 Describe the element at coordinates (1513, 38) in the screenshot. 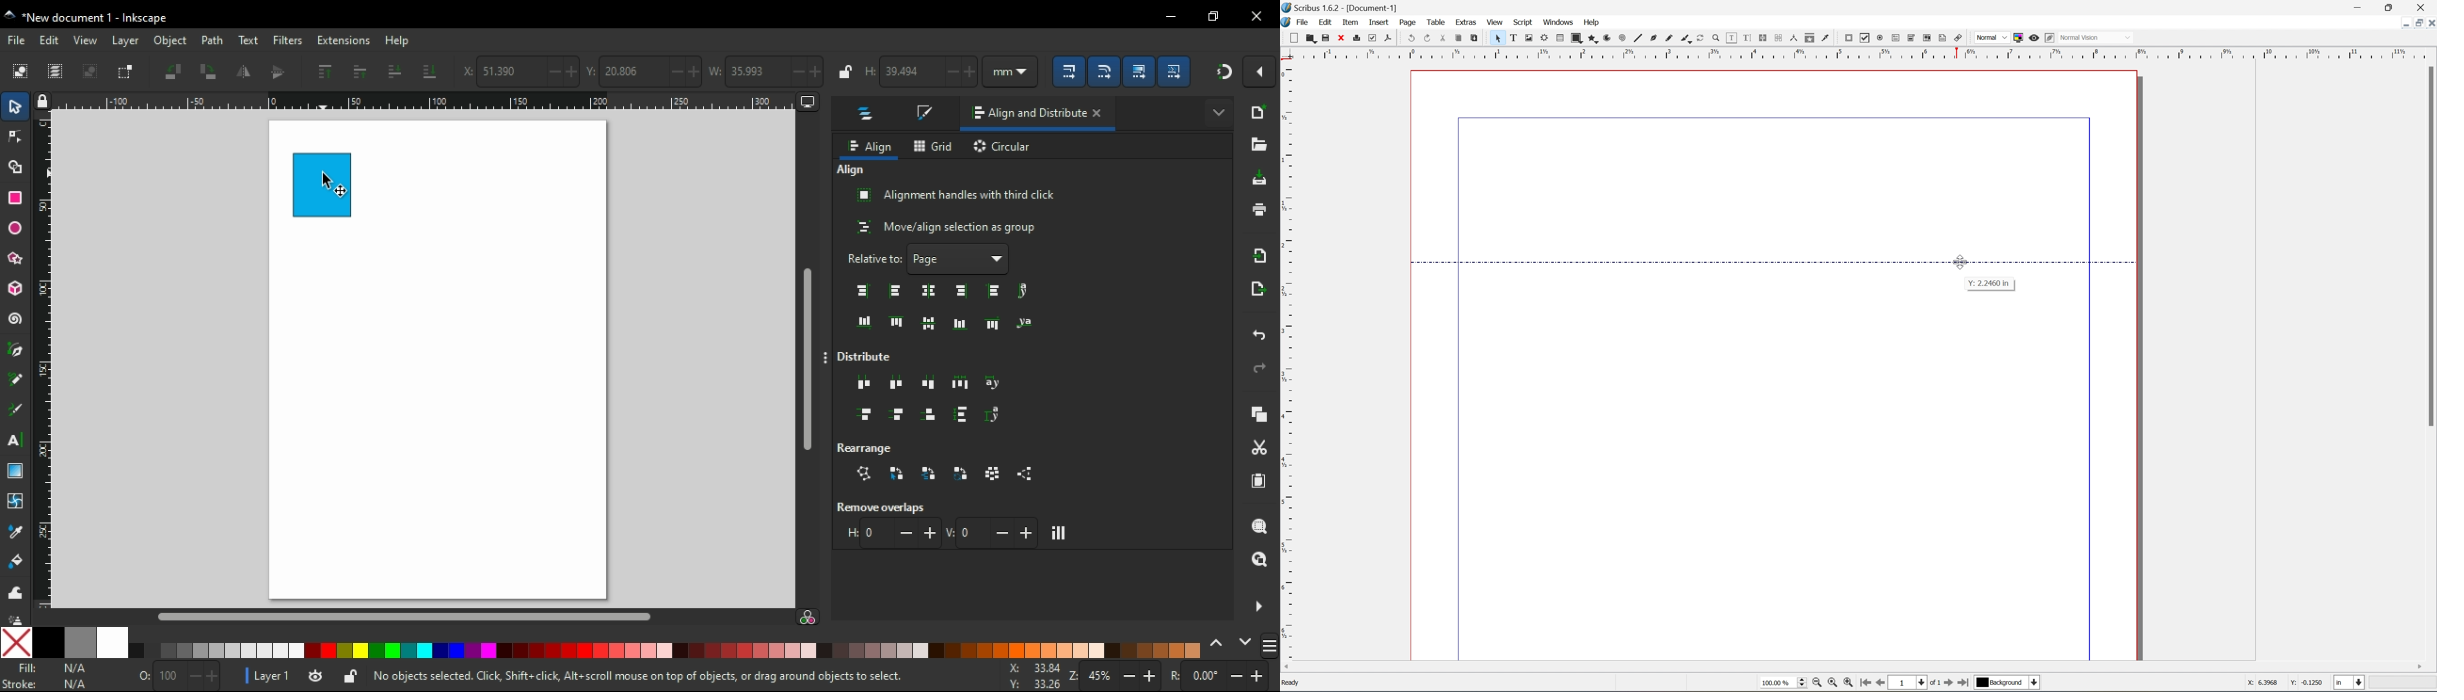

I see `text frame` at that location.